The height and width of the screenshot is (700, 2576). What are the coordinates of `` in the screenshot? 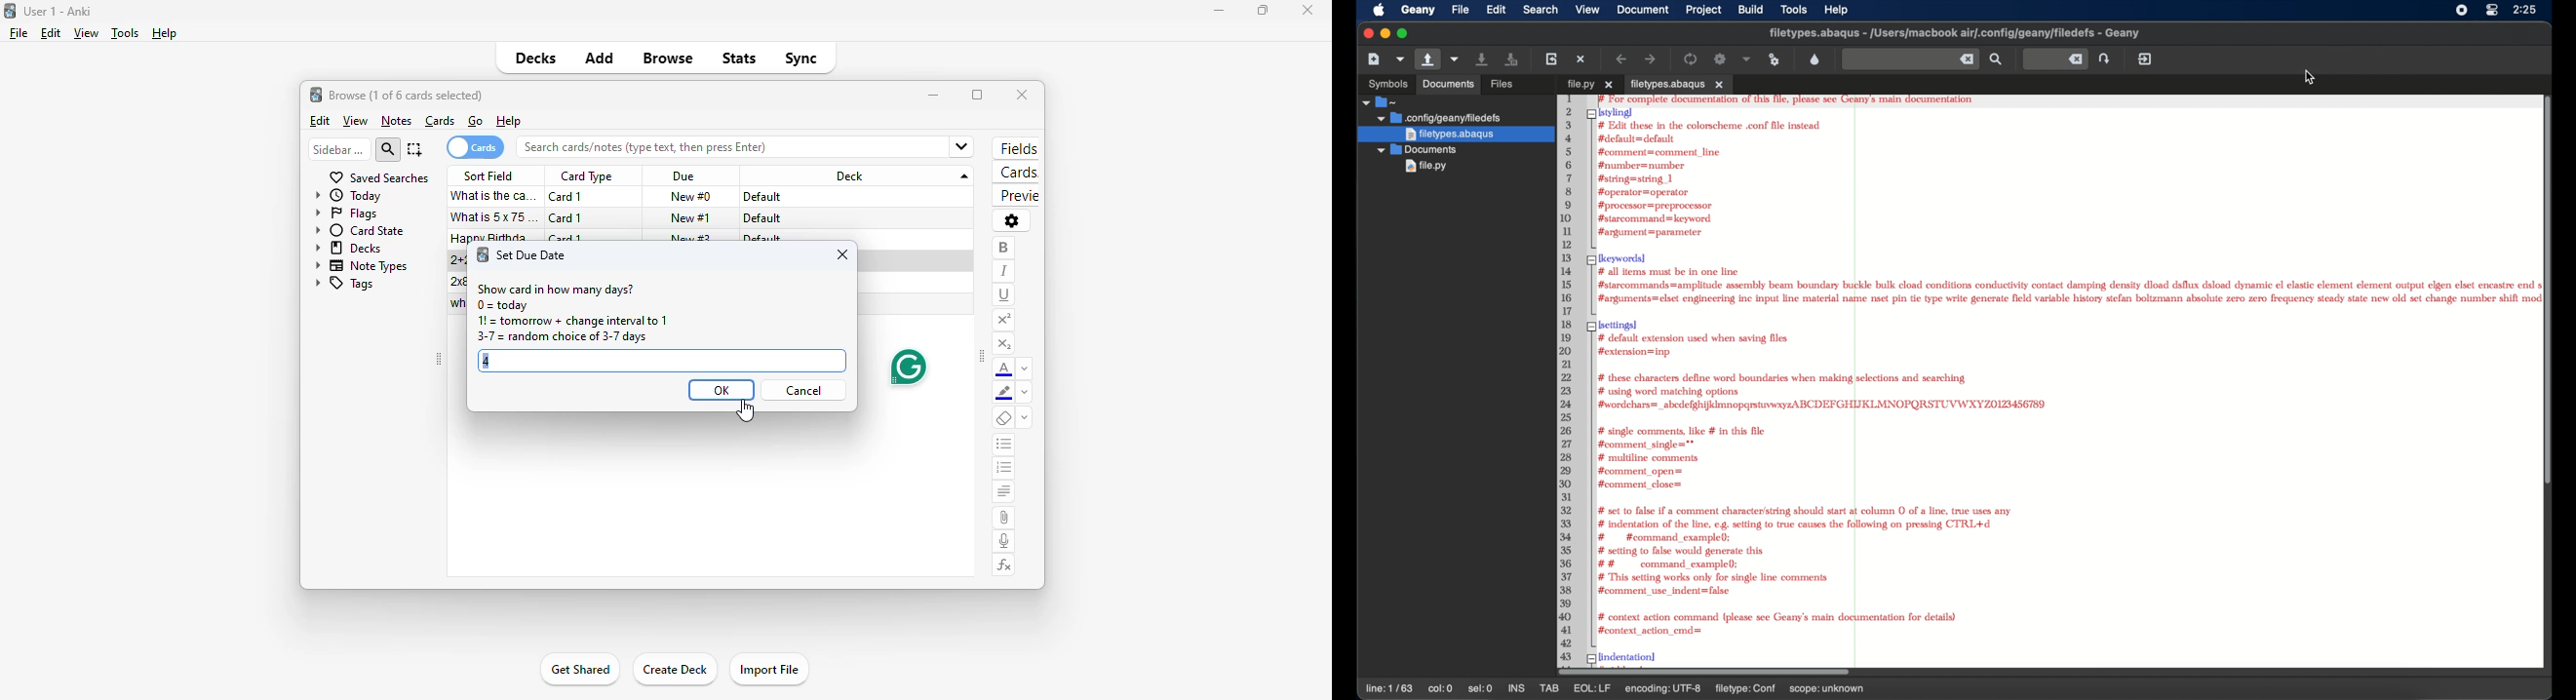 It's located at (1386, 84).